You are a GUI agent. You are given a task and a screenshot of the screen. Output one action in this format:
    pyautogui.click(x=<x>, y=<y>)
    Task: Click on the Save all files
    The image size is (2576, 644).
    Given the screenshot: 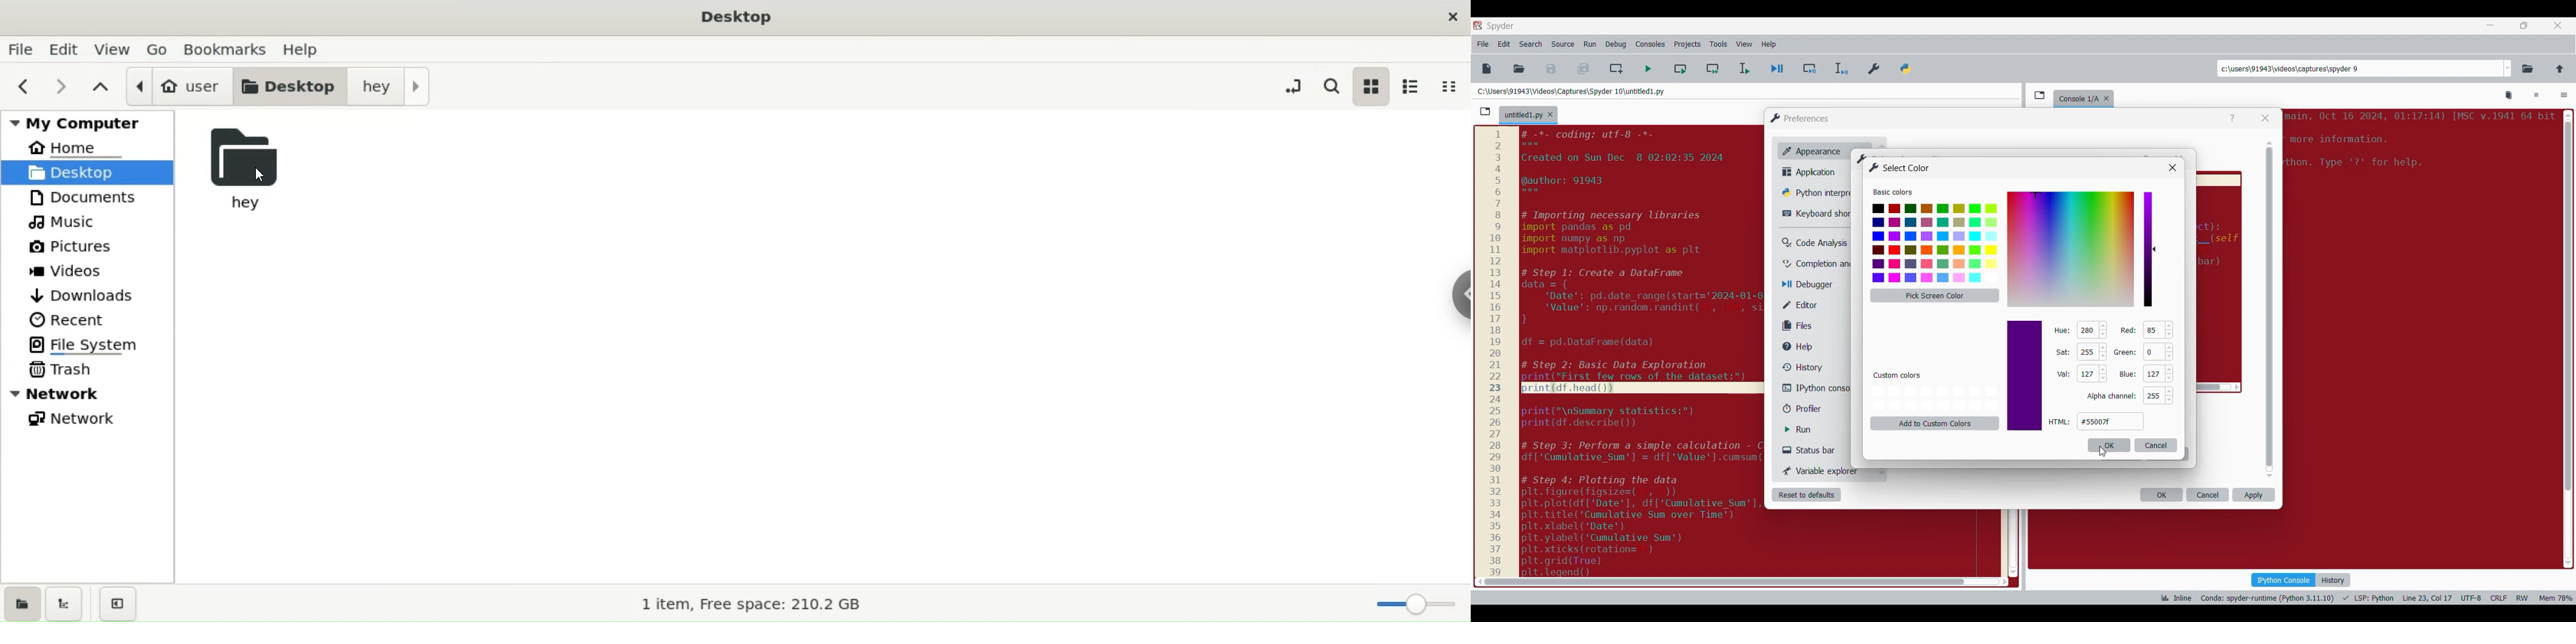 What is the action you would take?
    pyautogui.click(x=1583, y=69)
    